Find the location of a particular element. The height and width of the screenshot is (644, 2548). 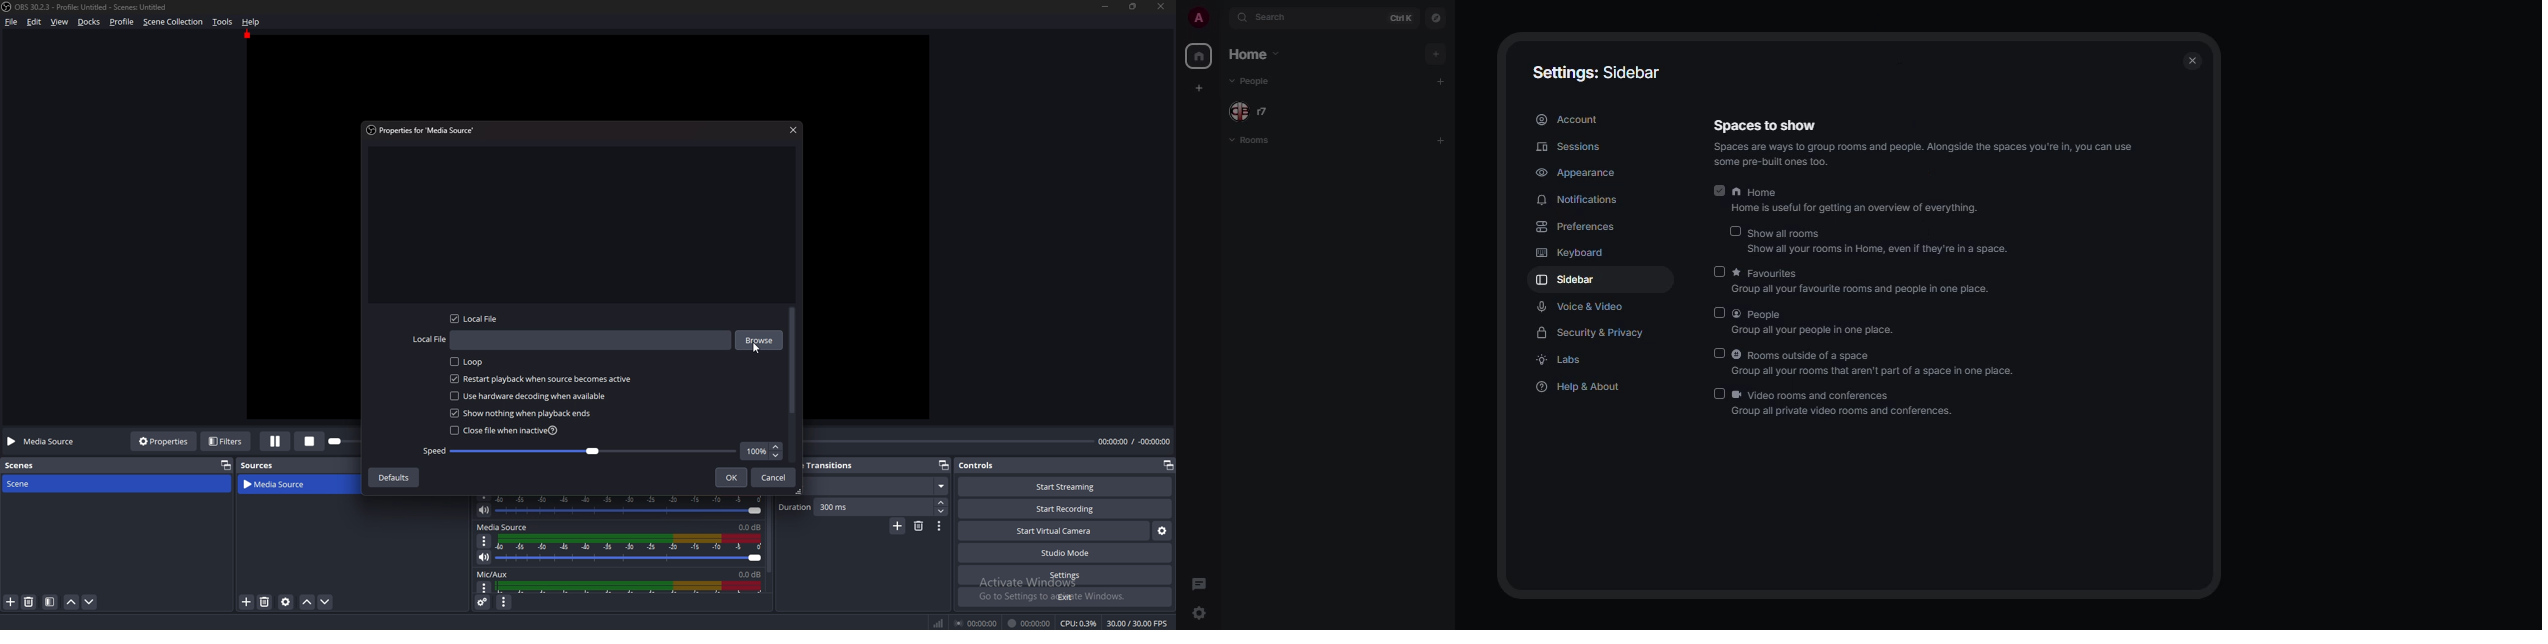

video rooms and conferences is located at coordinates (1845, 403).